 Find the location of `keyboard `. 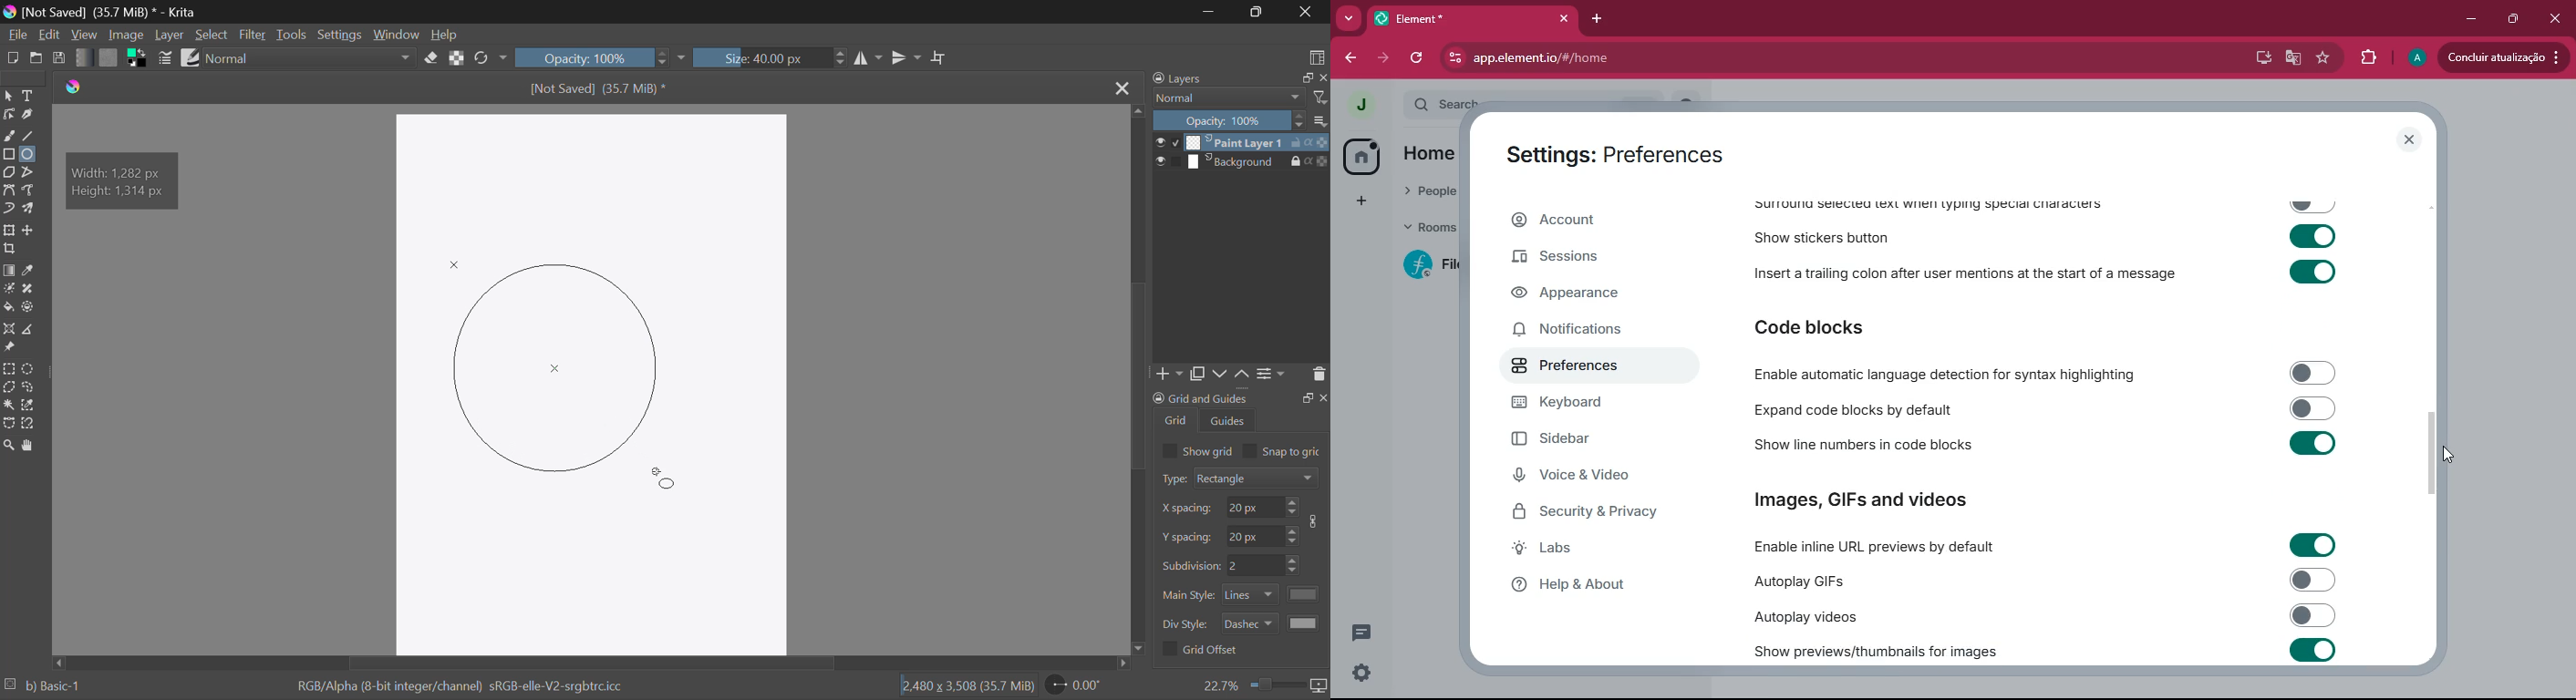

keyboard  is located at coordinates (1588, 405).